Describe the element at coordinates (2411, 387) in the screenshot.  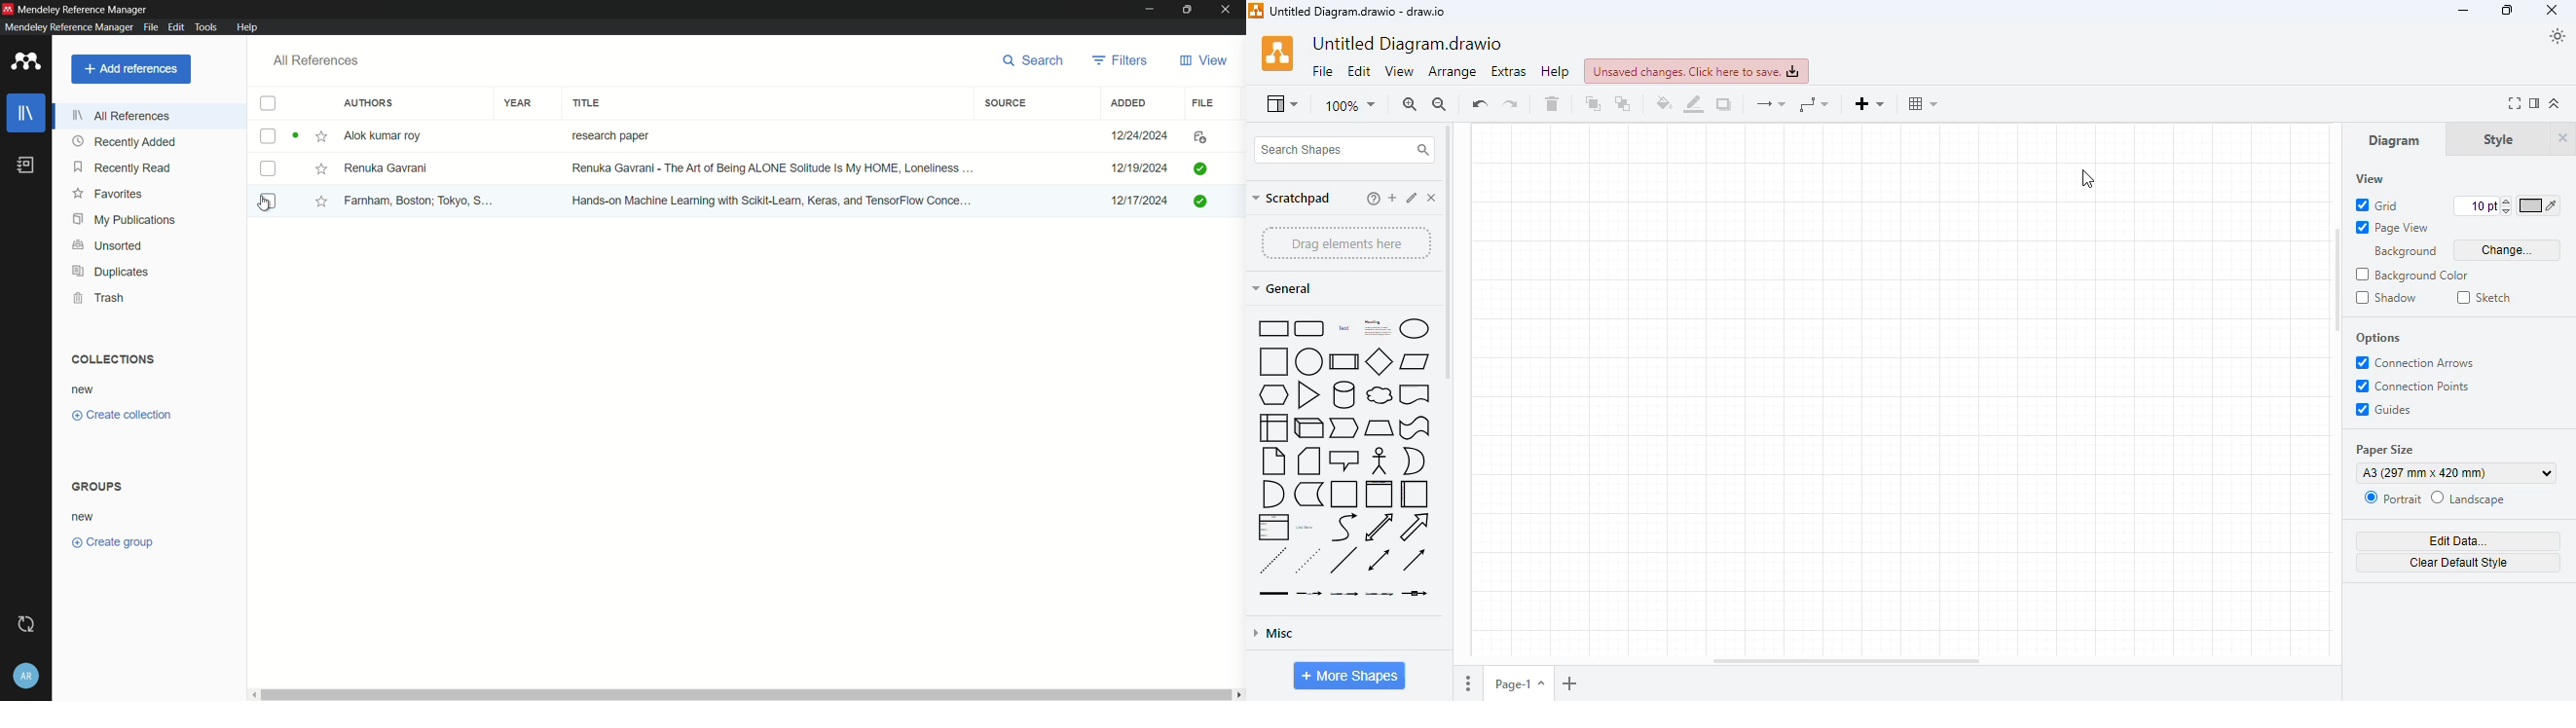
I see `connection points` at that location.